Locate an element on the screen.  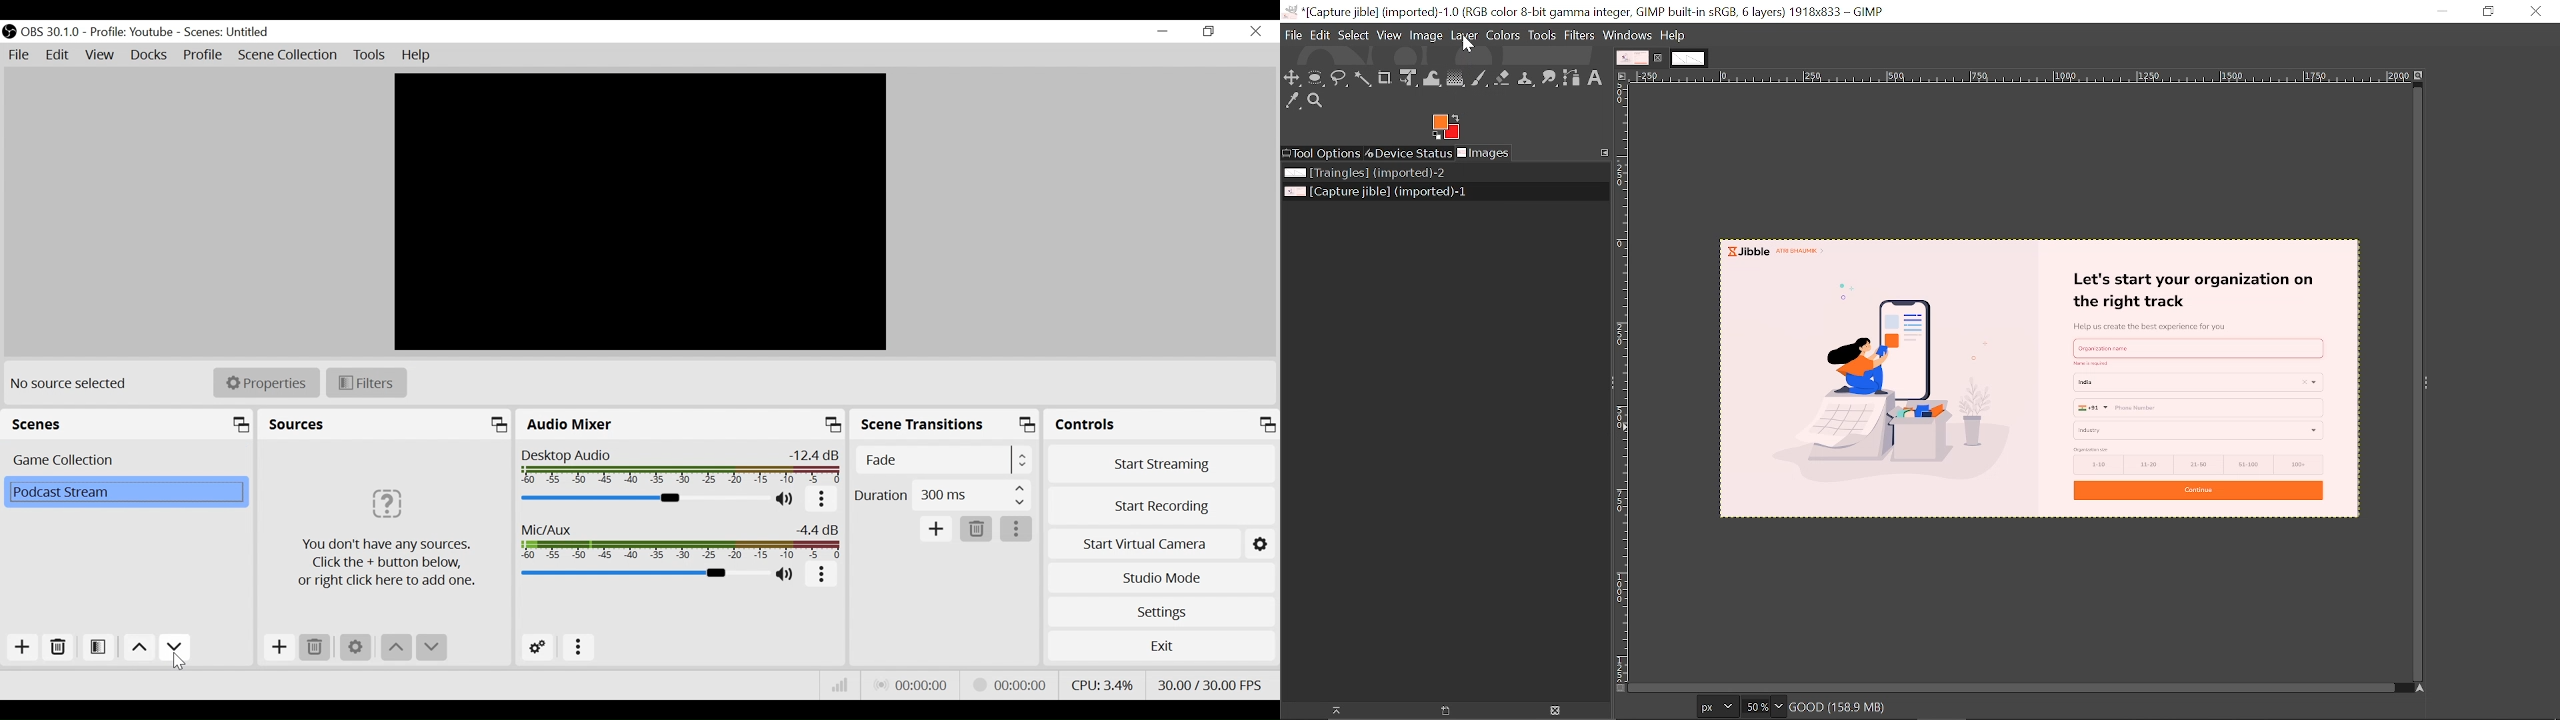
Scenes Name is located at coordinates (231, 32).